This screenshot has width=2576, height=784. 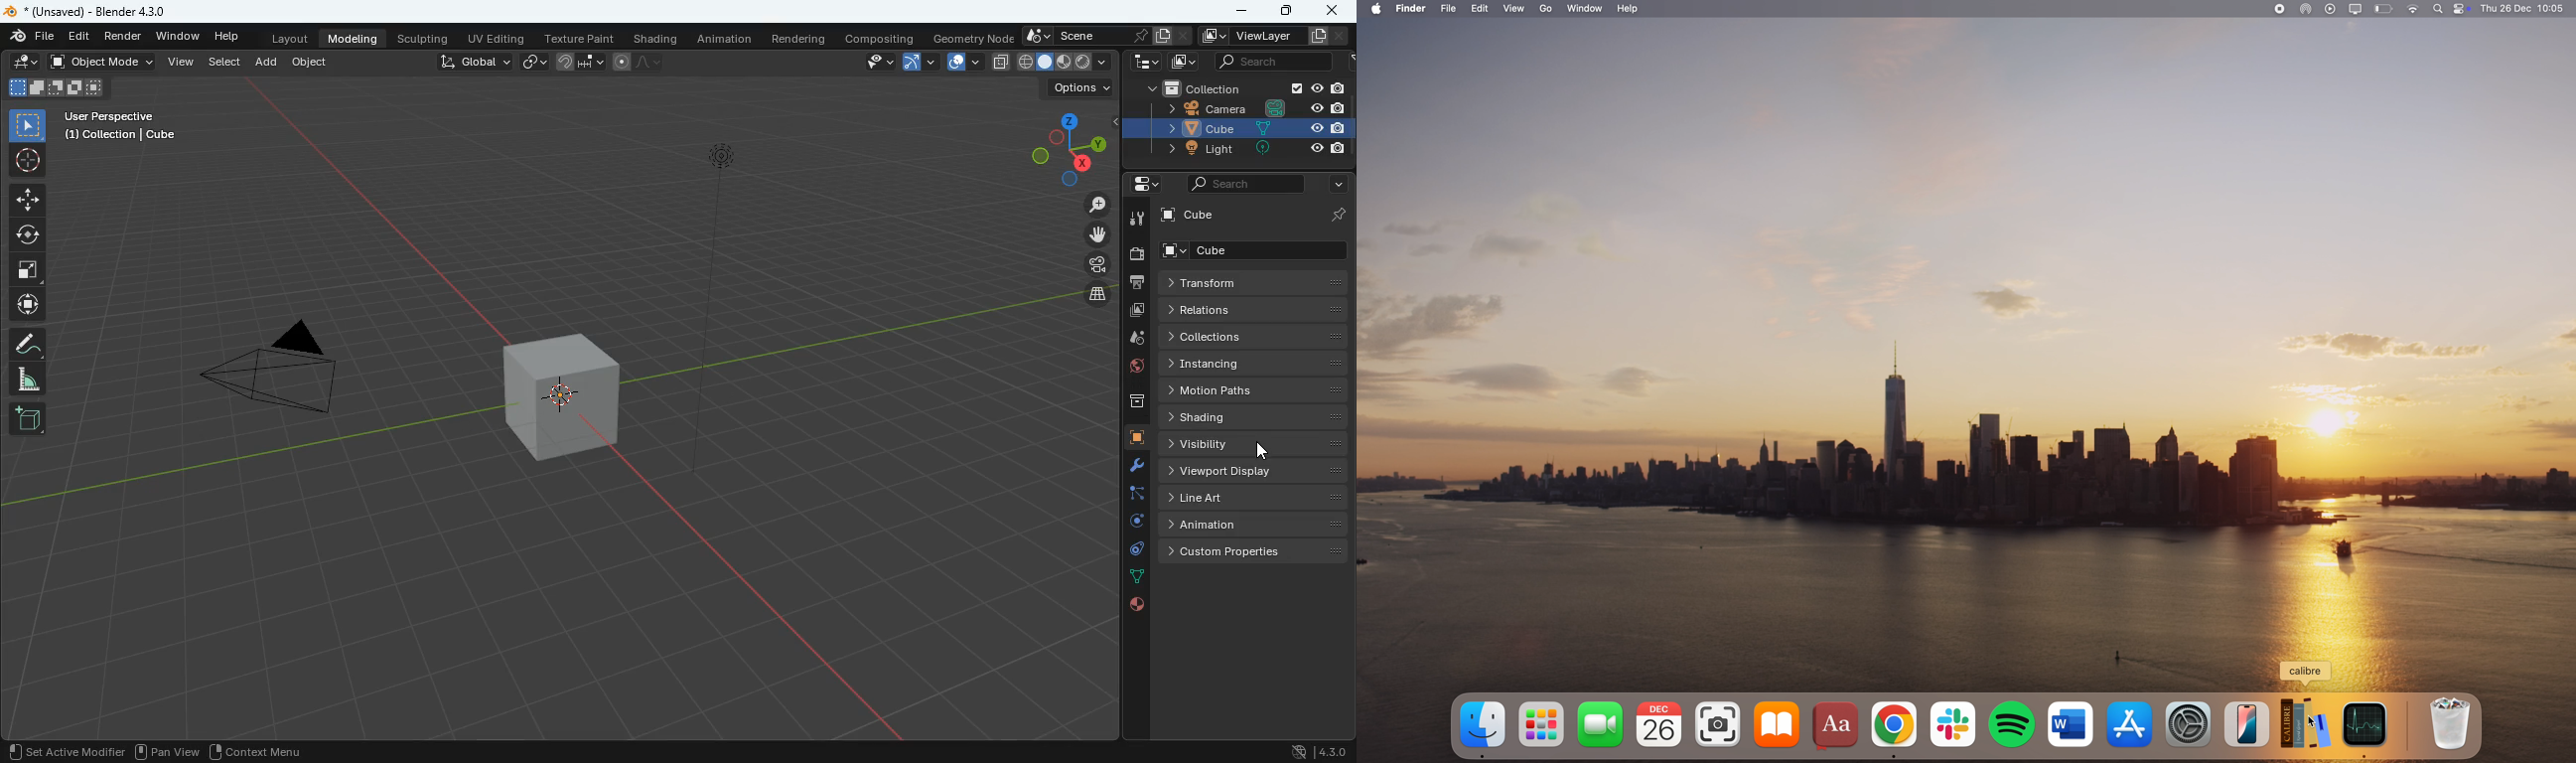 I want to click on Finder, so click(x=1414, y=8).